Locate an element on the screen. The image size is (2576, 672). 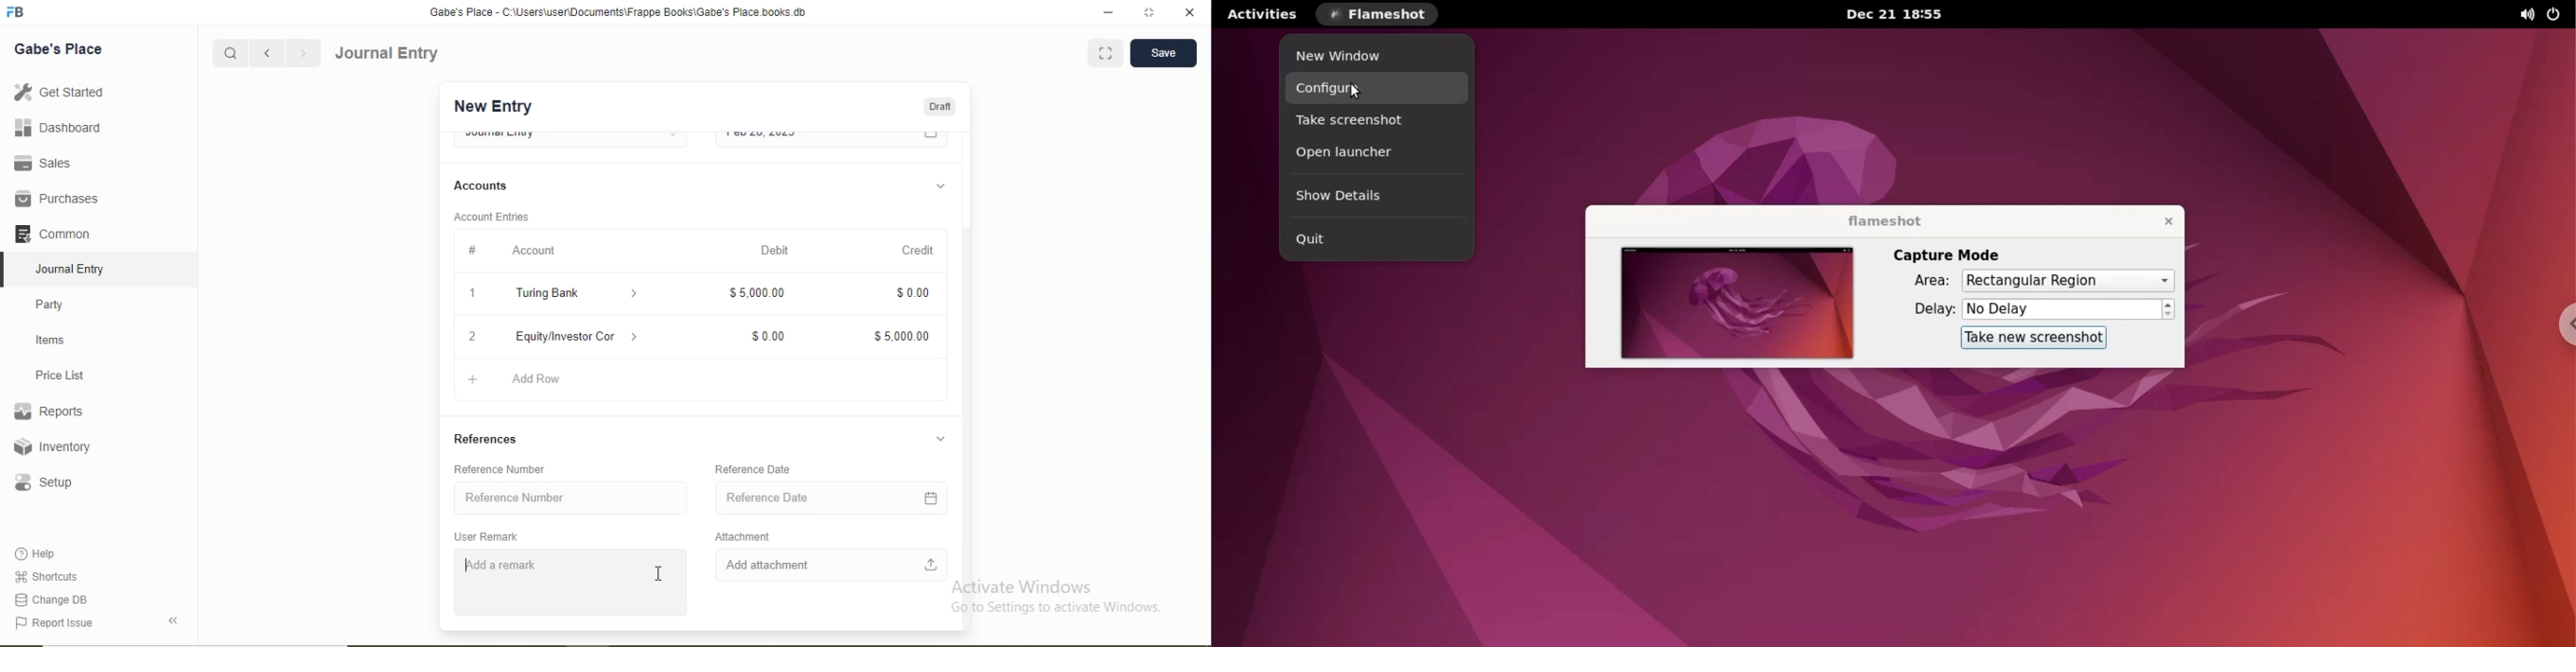
Backward is located at coordinates (267, 54).